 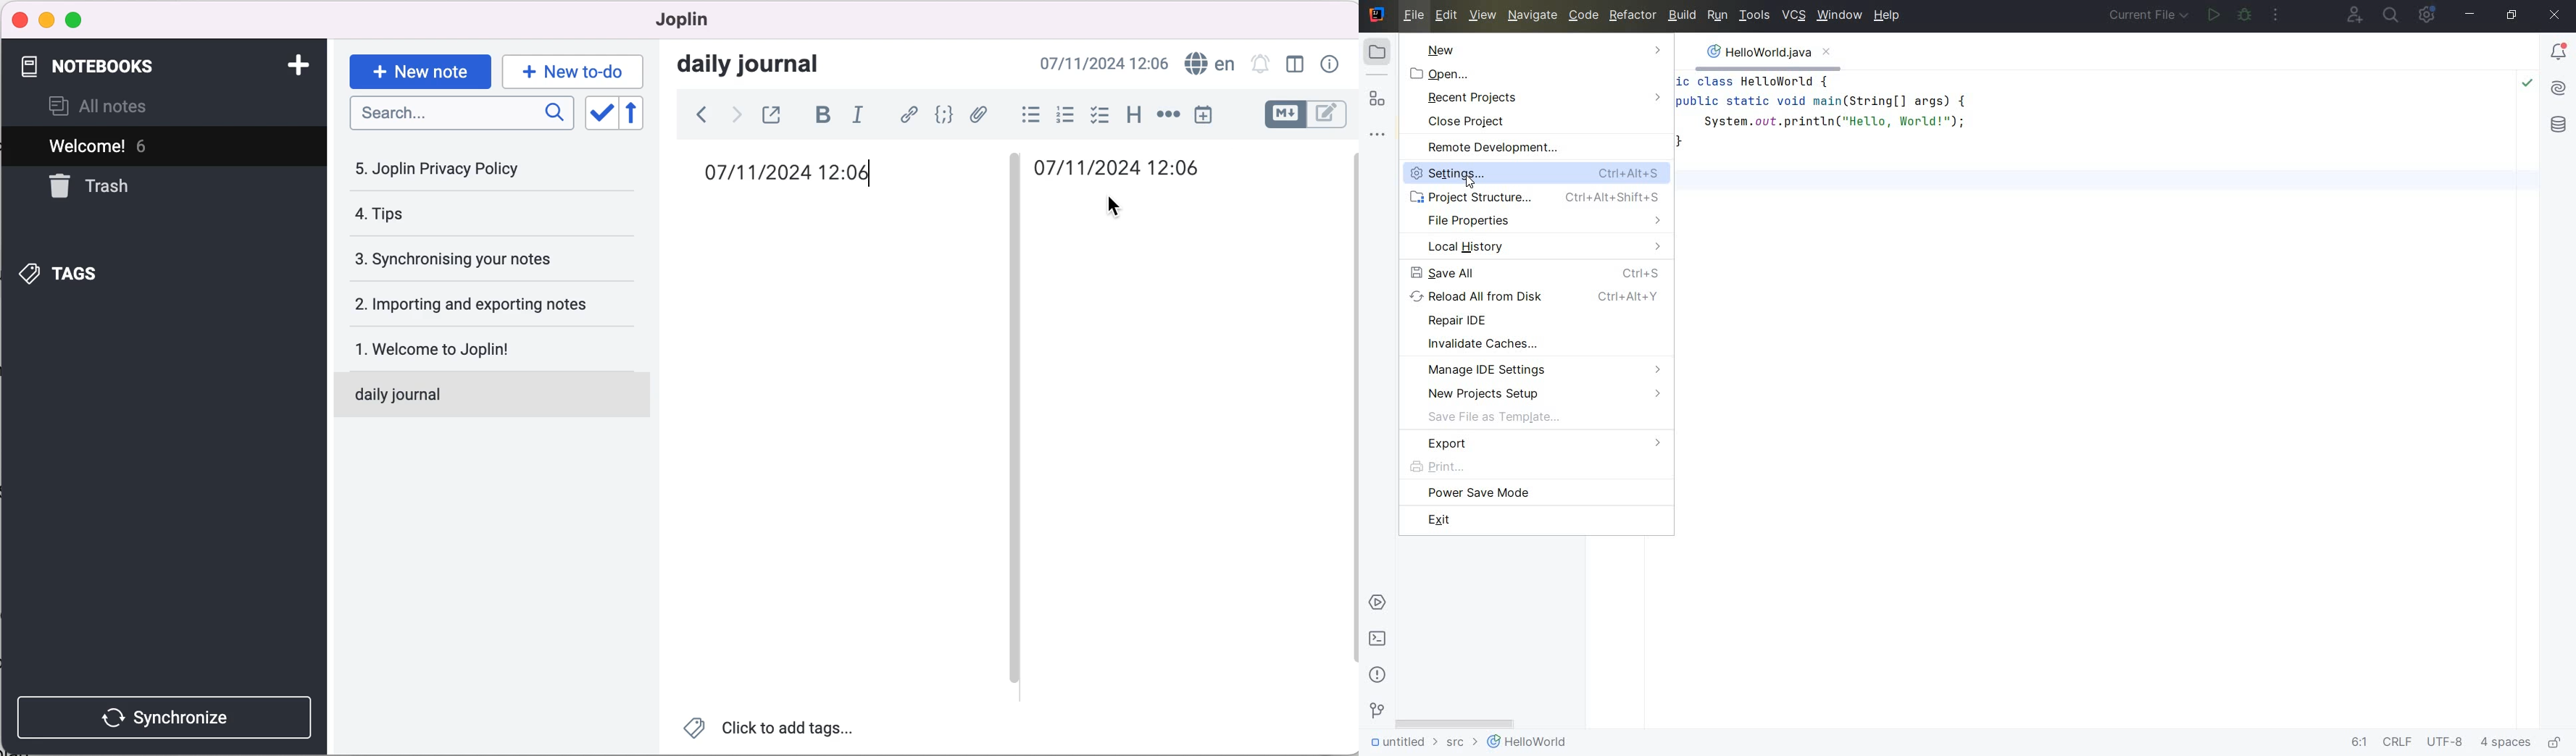 What do you see at coordinates (702, 21) in the screenshot?
I see `joplin` at bounding box center [702, 21].